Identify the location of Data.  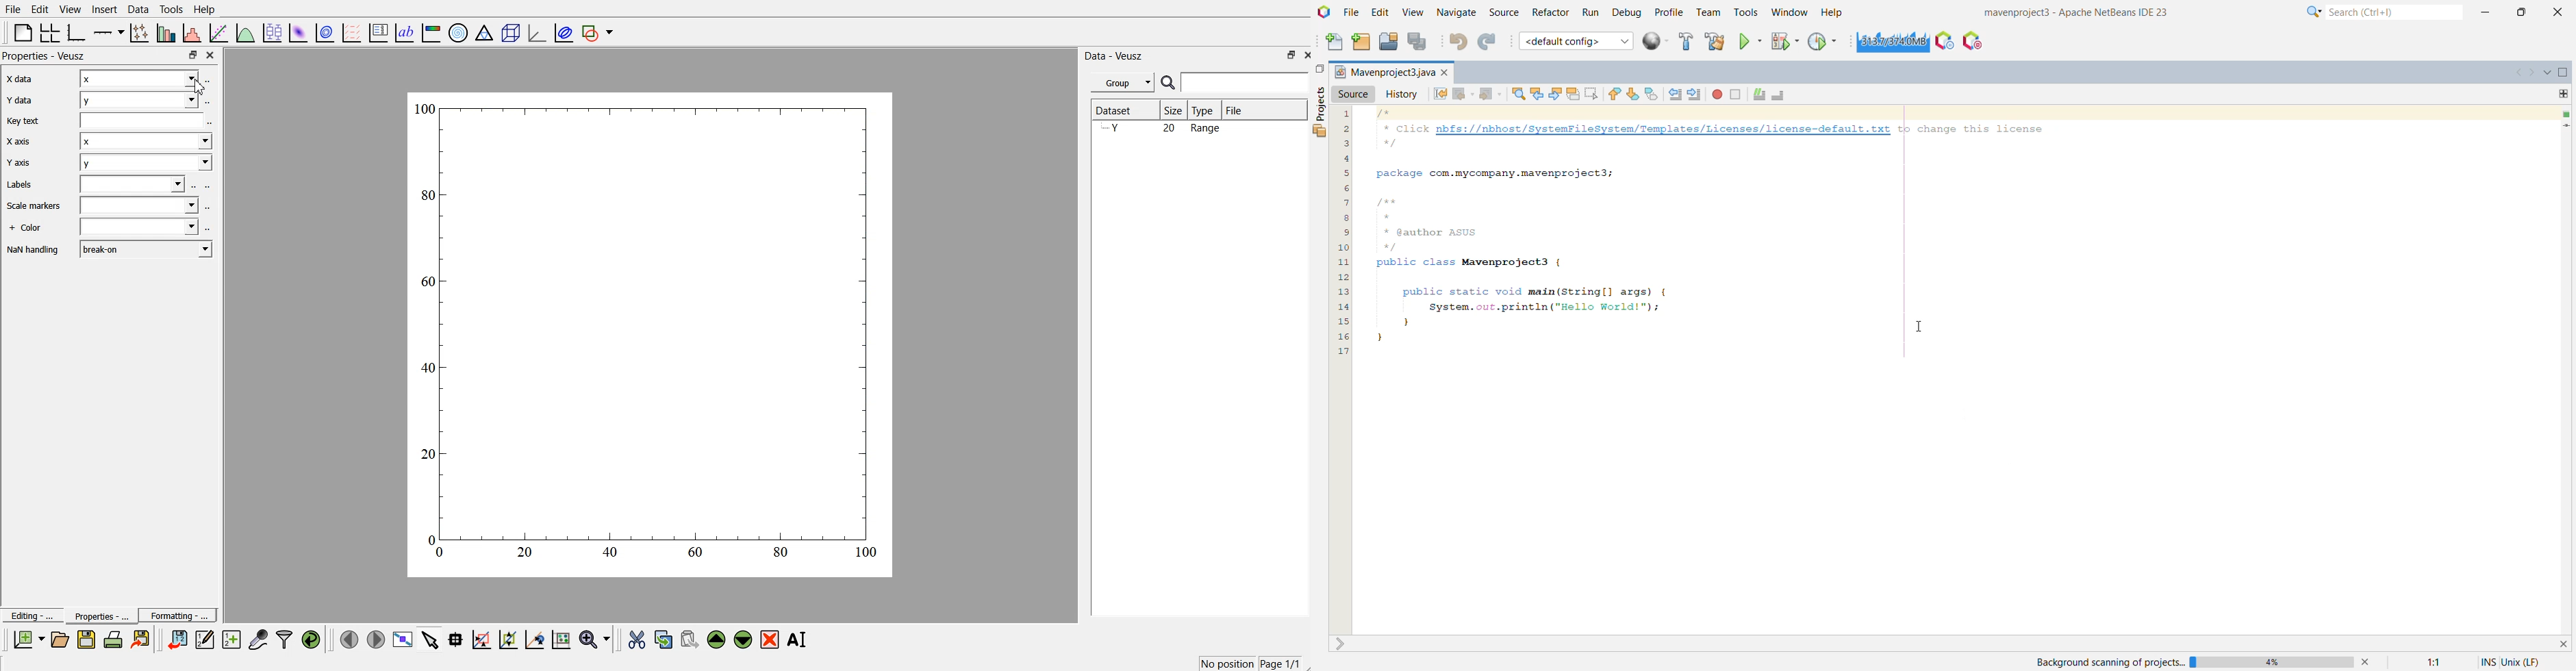
(138, 9).